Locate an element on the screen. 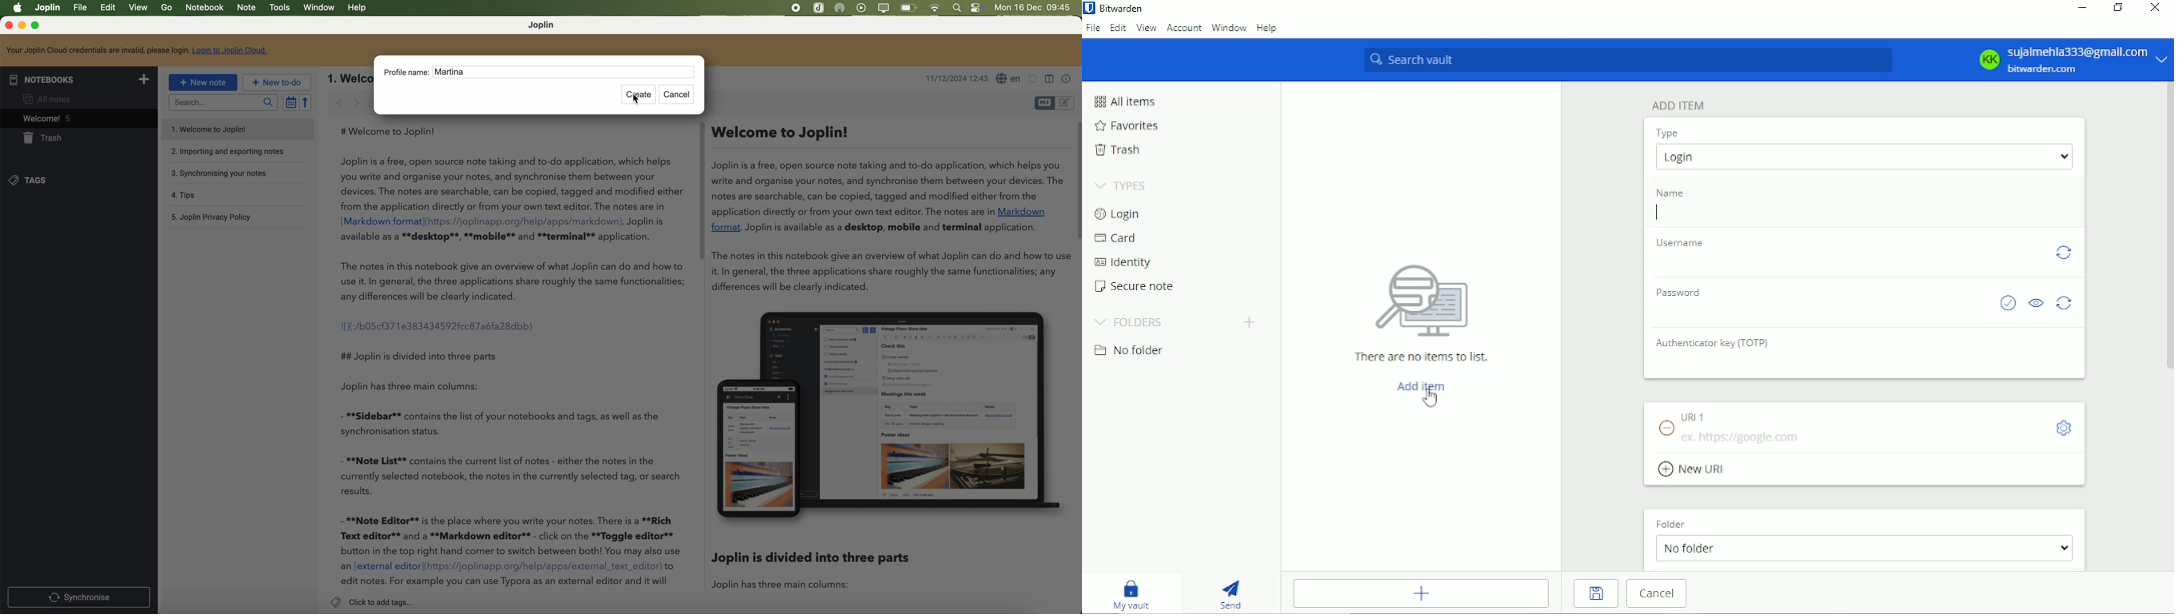  Toggle options is located at coordinates (2063, 428).